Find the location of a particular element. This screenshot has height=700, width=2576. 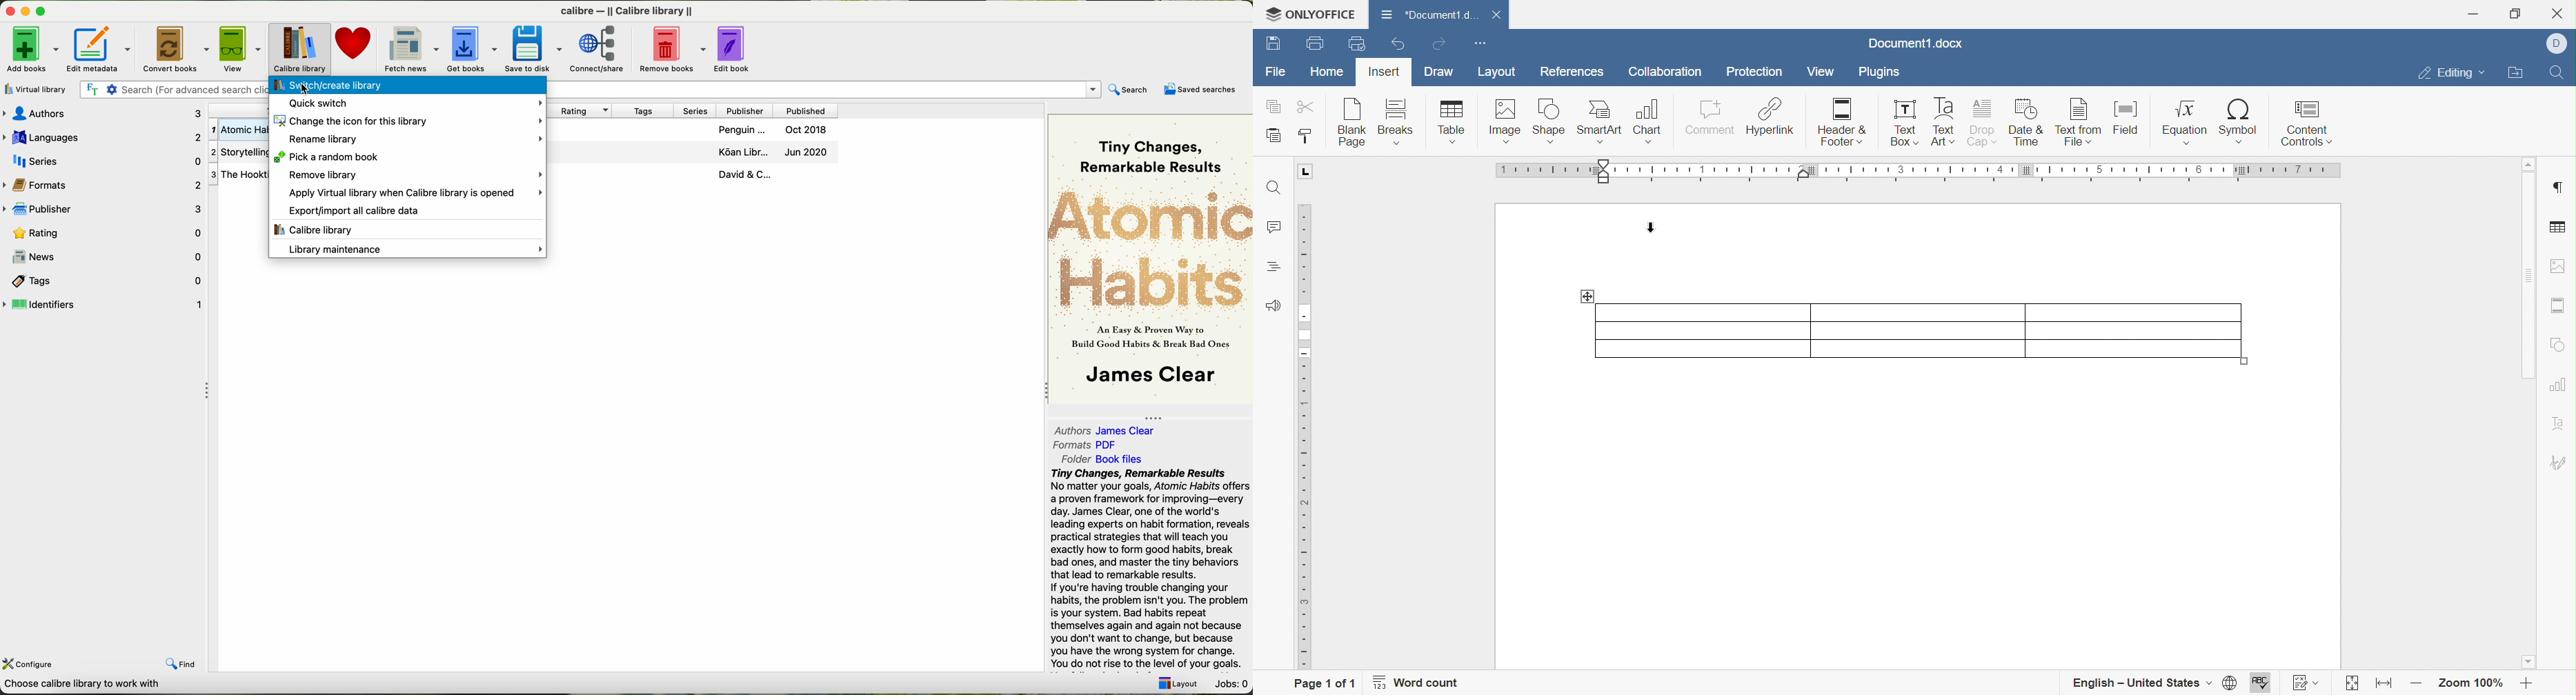

Comments is located at coordinates (1276, 225).